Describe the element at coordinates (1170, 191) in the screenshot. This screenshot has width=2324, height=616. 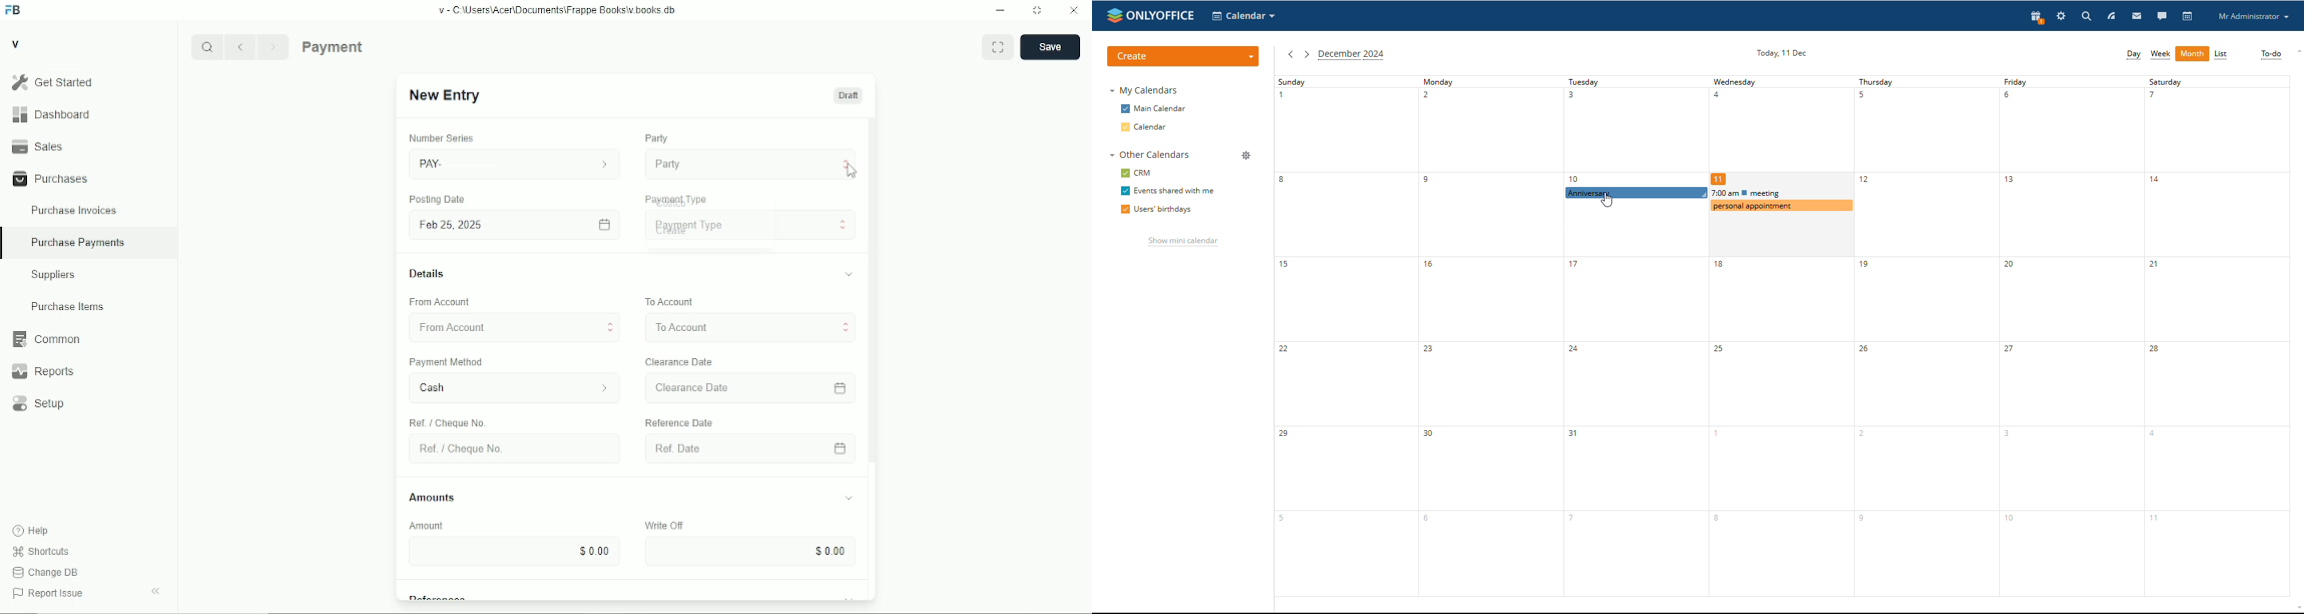
I see `events shared with me` at that location.